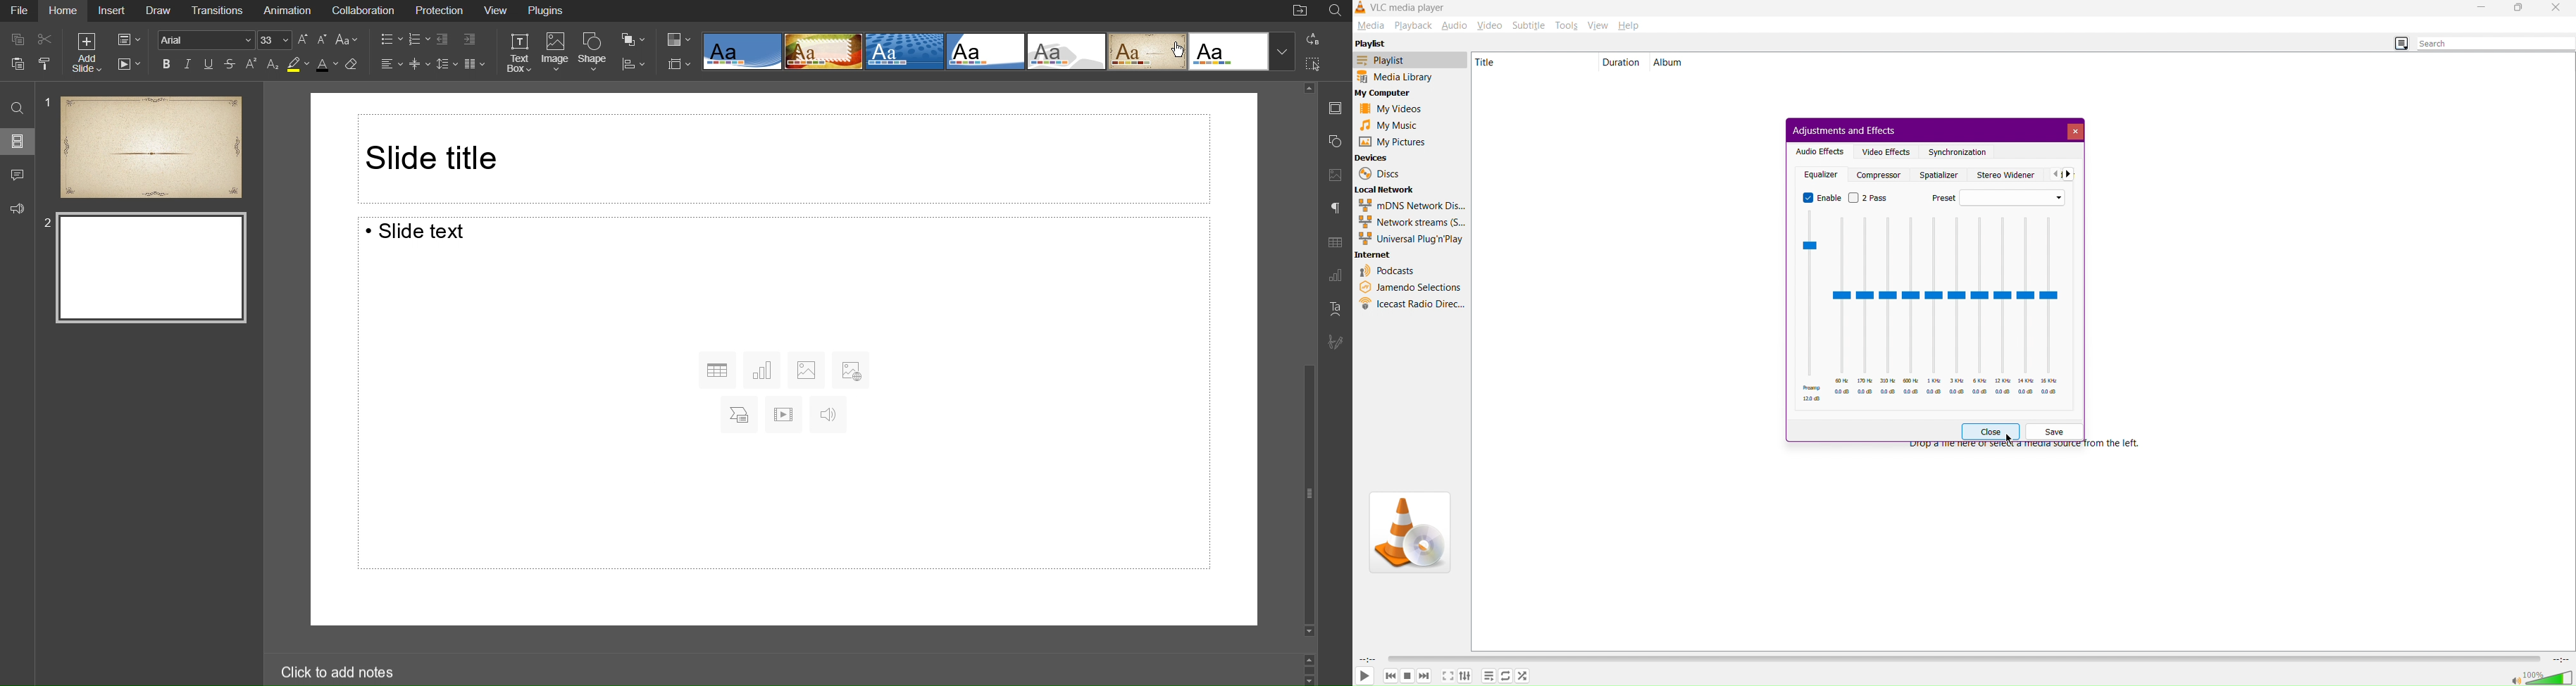  What do you see at coordinates (126, 37) in the screenshot?
I see `Slide Settings` at bounding box center [126, 37].